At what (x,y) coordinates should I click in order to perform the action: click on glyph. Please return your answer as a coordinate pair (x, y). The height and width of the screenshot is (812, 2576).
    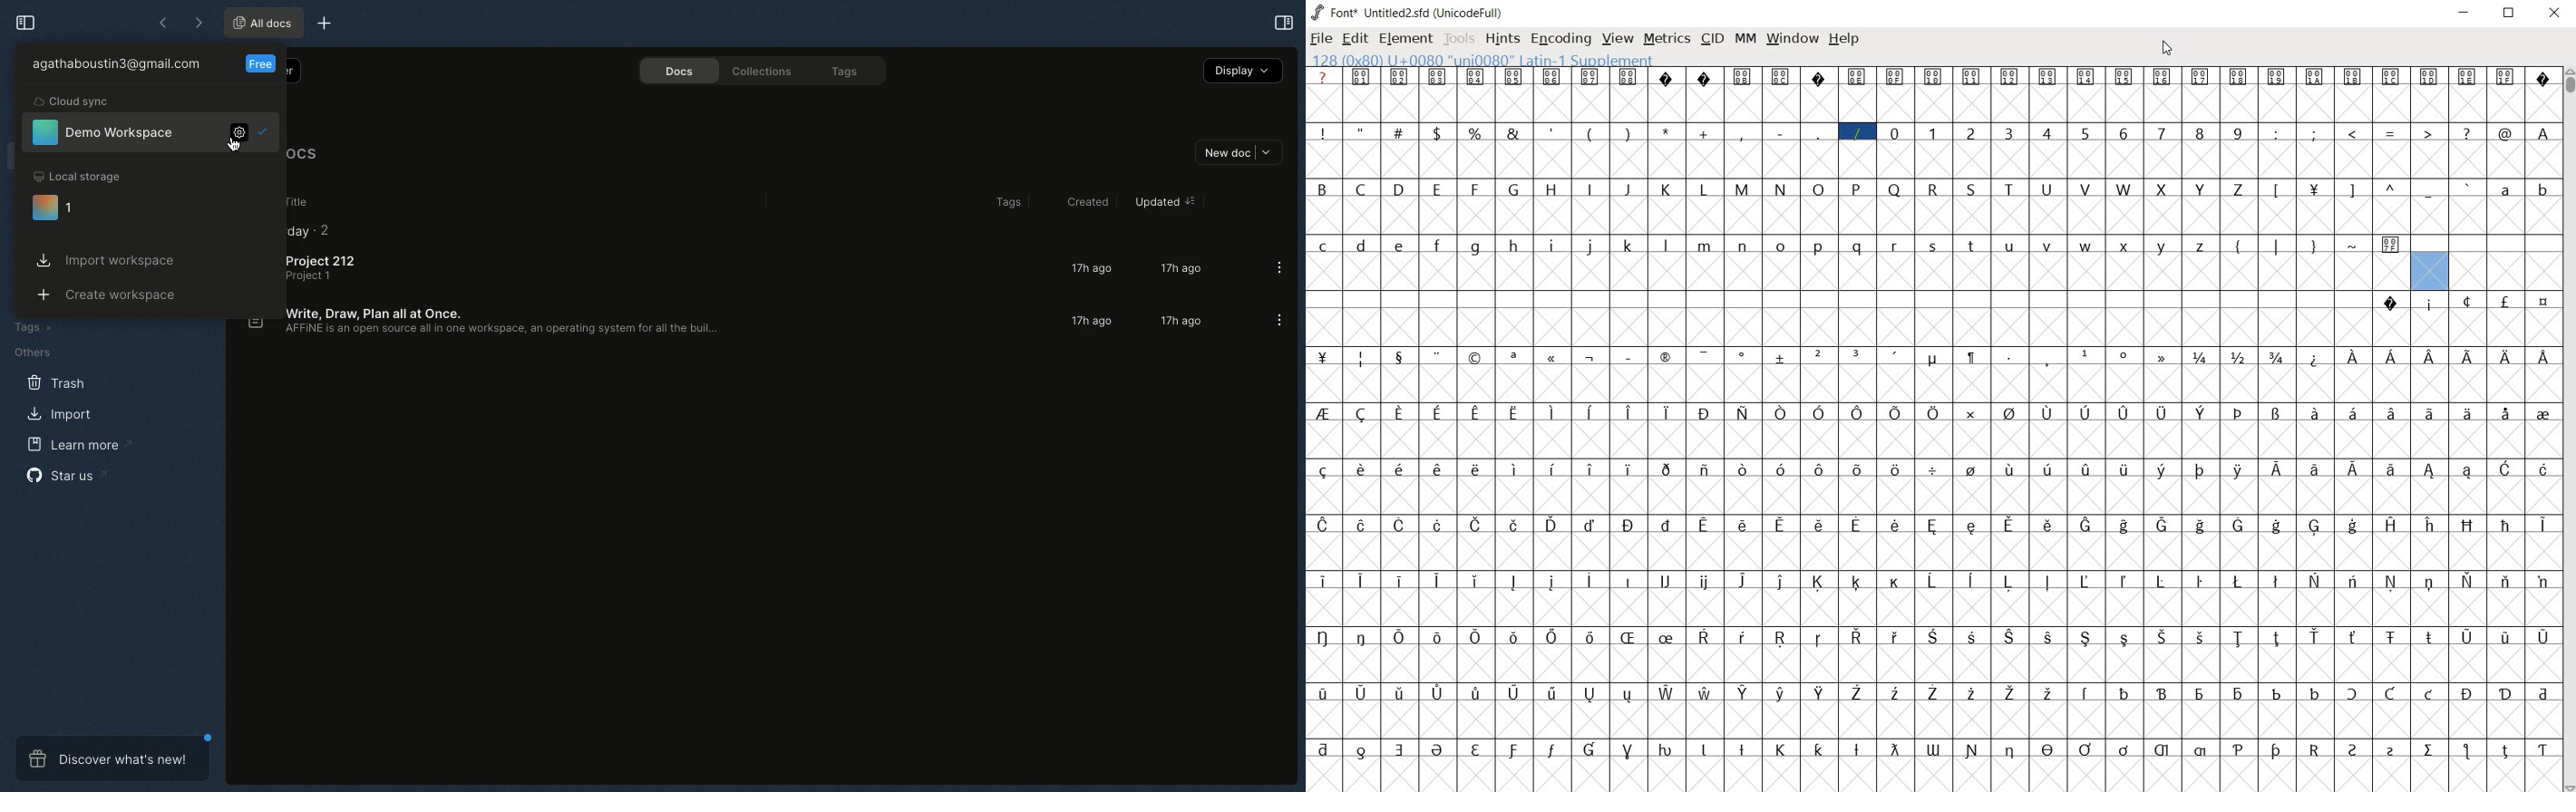
    Looking at the image, I should click on (2160, 471).